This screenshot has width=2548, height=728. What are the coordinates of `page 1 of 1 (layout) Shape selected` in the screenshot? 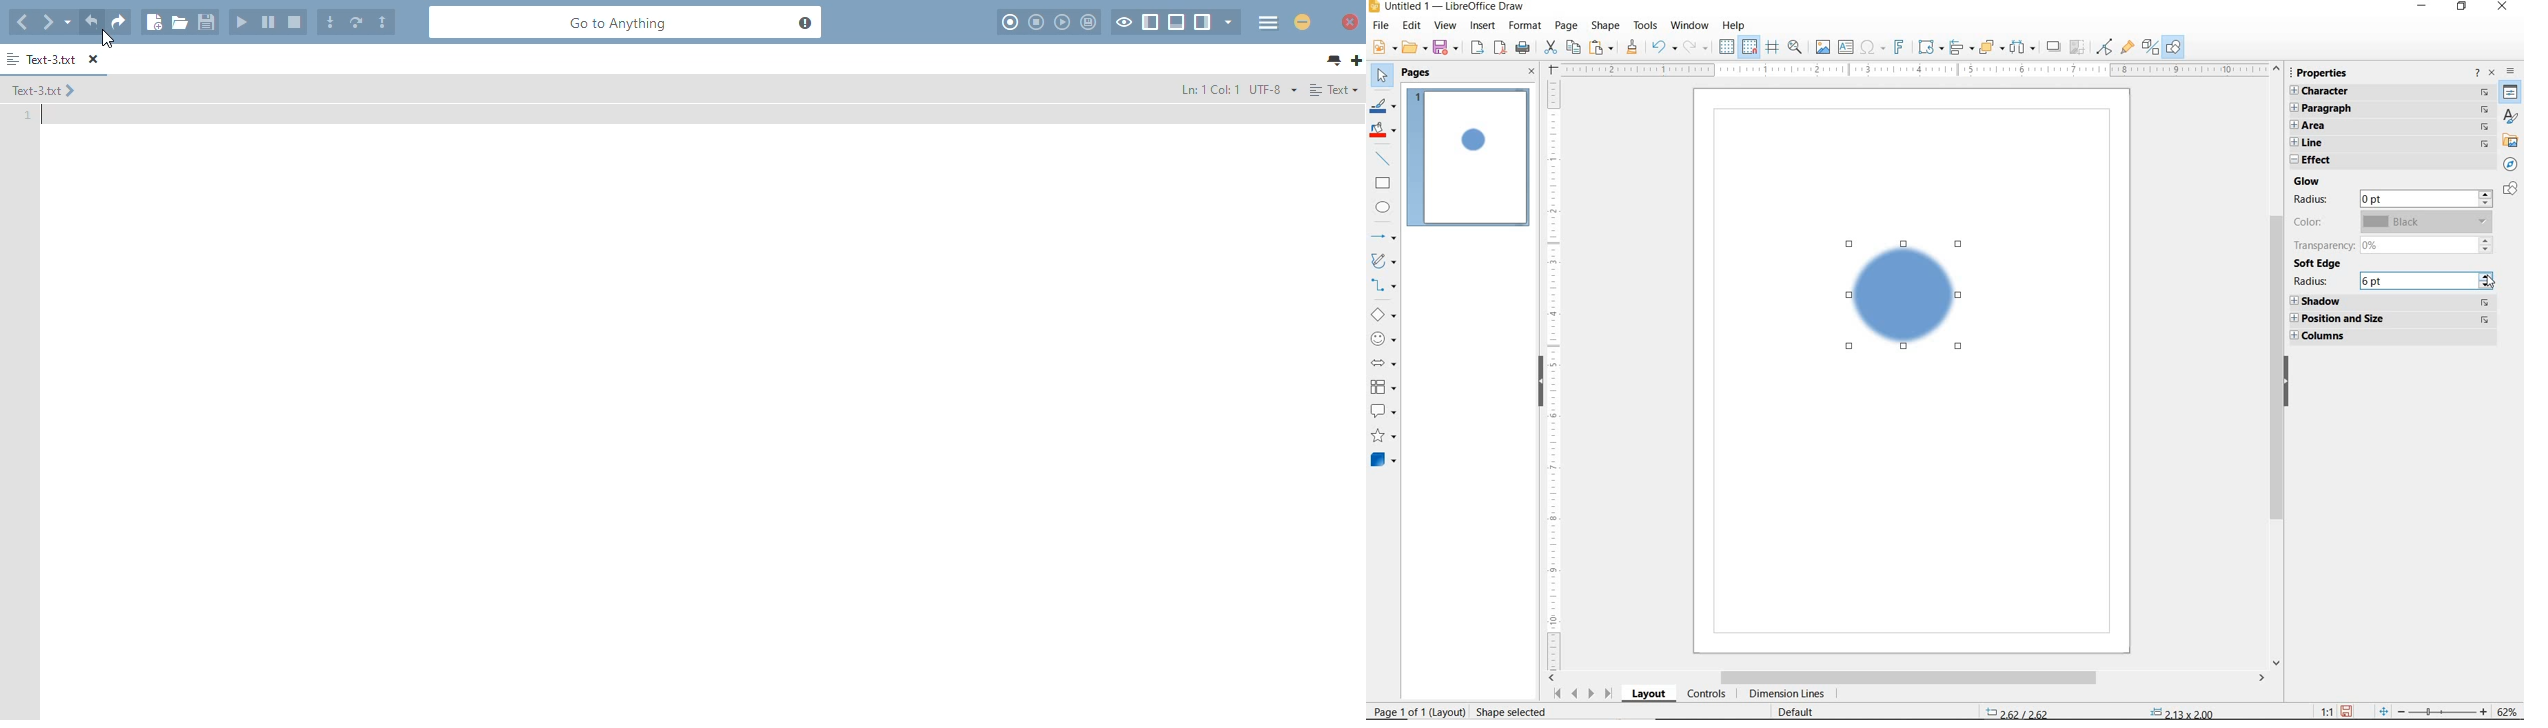 It's located at (1464, 712).